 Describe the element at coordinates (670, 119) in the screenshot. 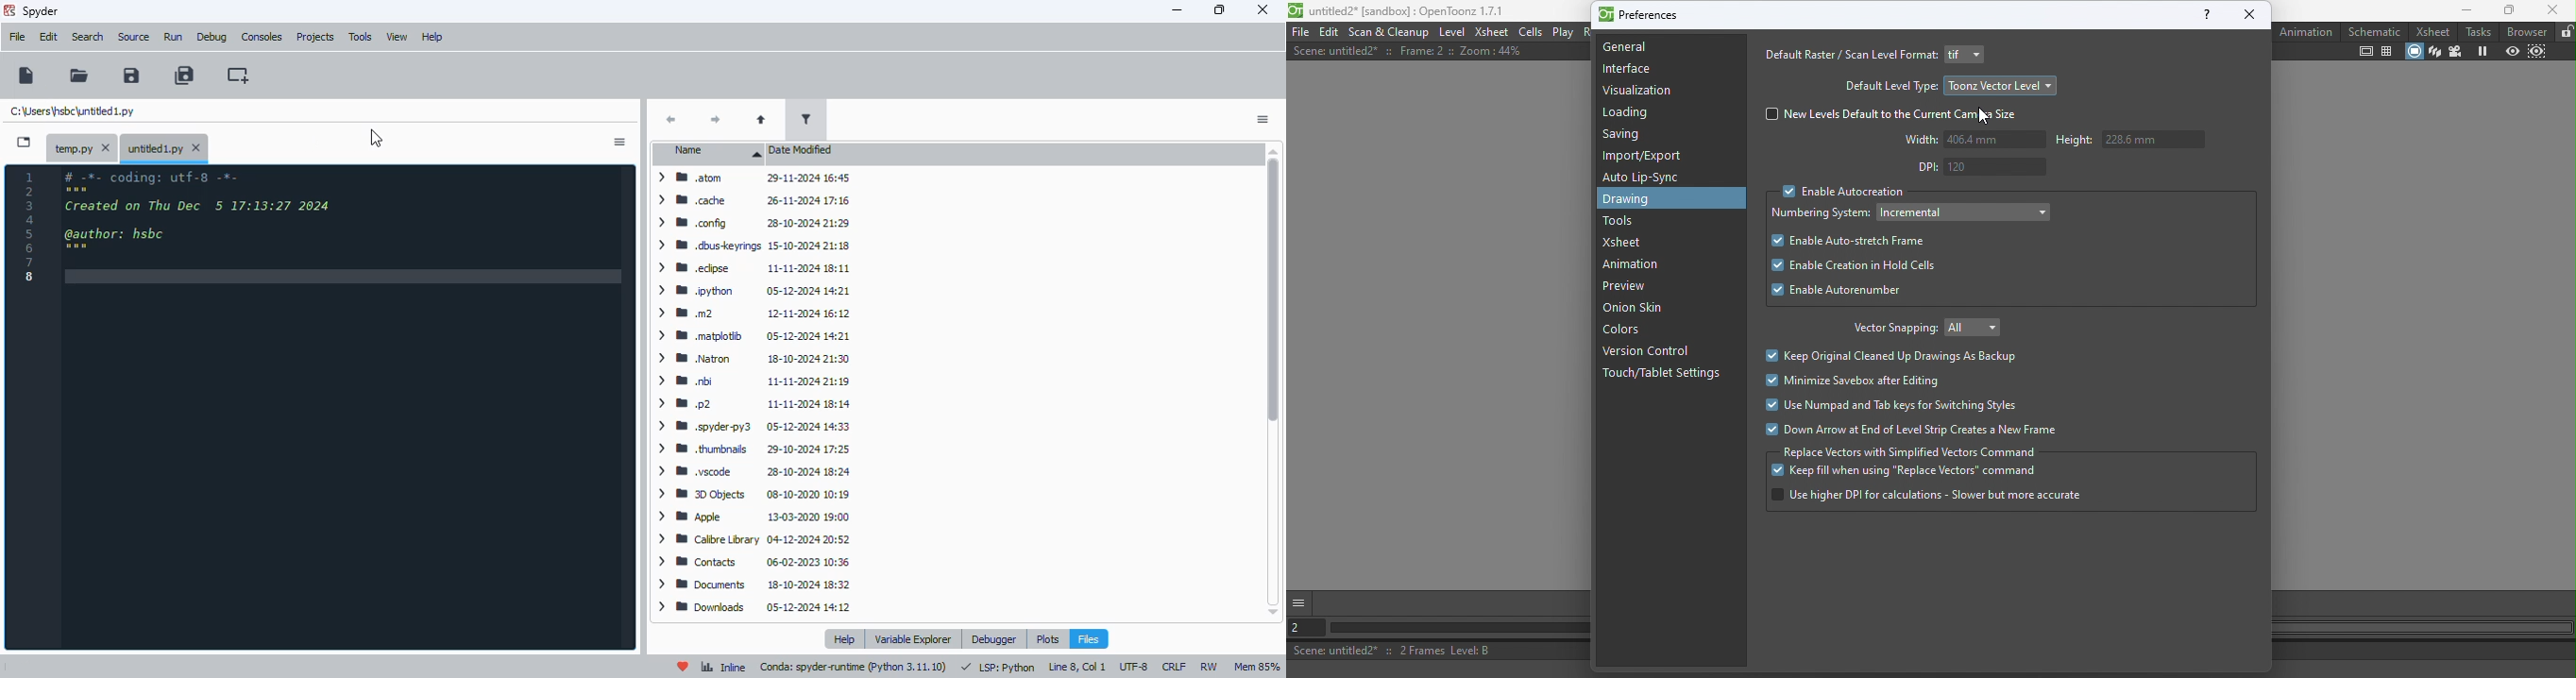

I see `back` at that location.